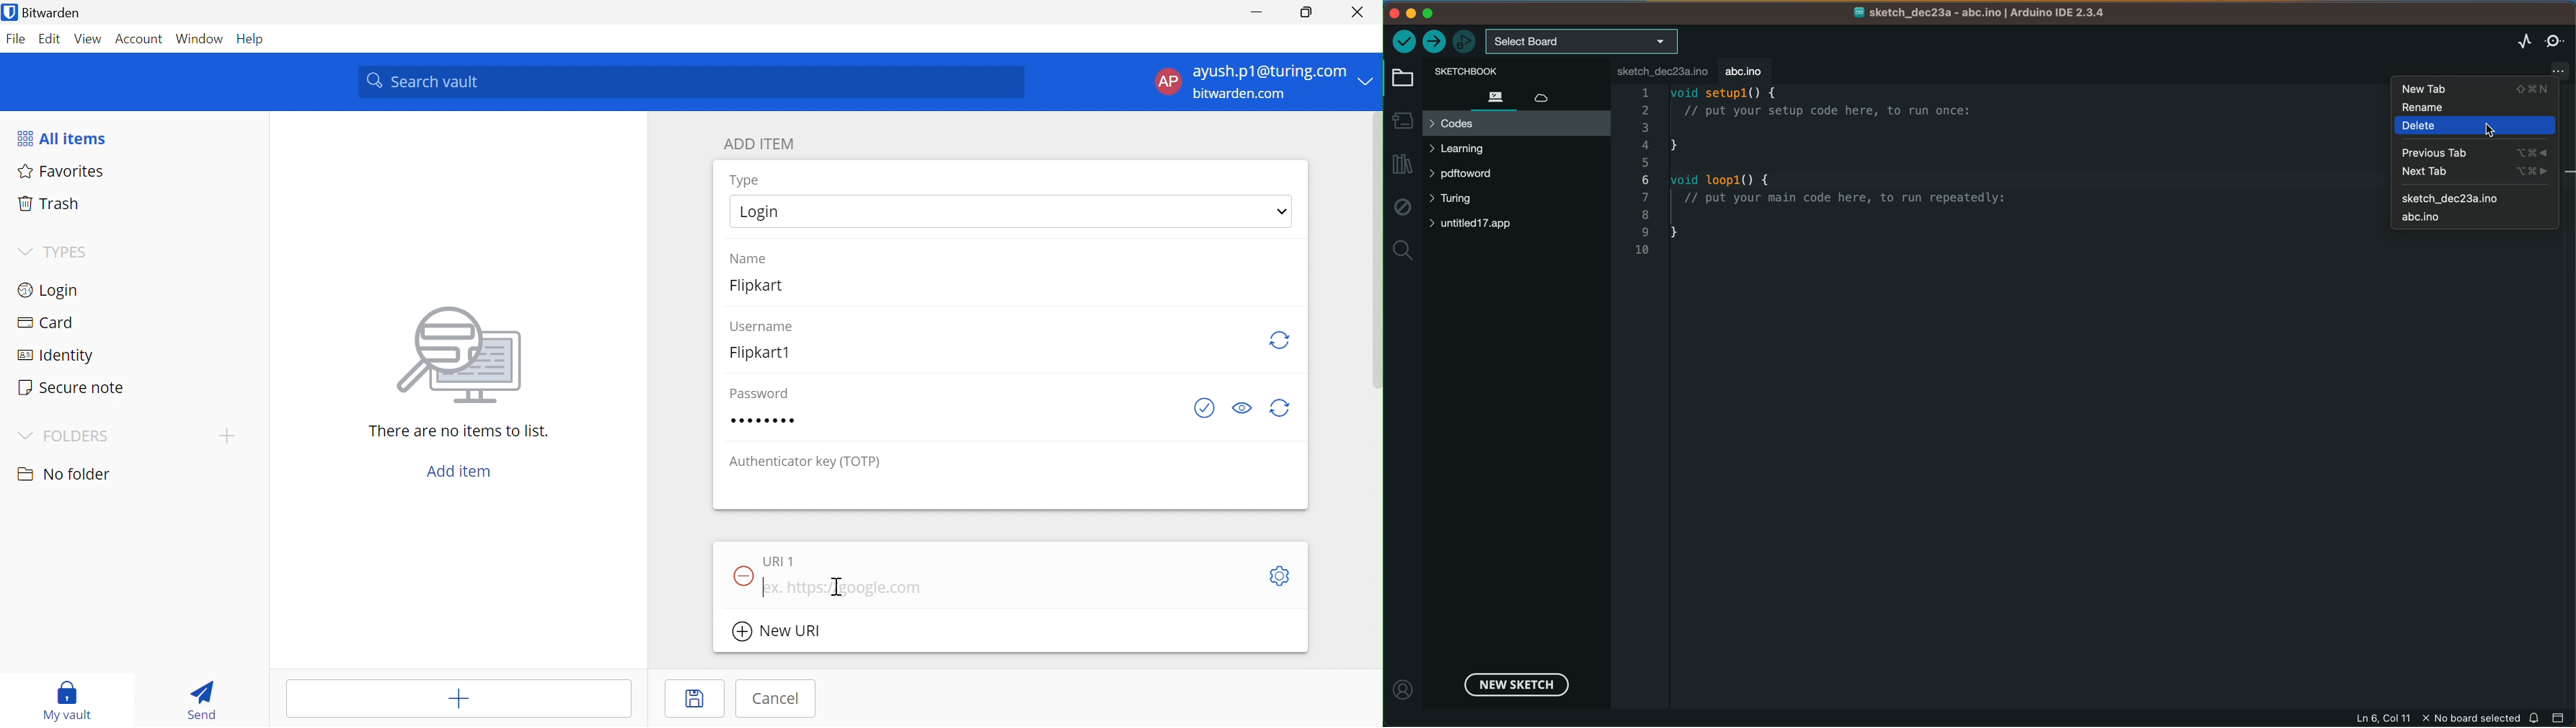  Describe the element at coordinates (53, 14) in the screenshot. I see `Bitwarden` at that location.